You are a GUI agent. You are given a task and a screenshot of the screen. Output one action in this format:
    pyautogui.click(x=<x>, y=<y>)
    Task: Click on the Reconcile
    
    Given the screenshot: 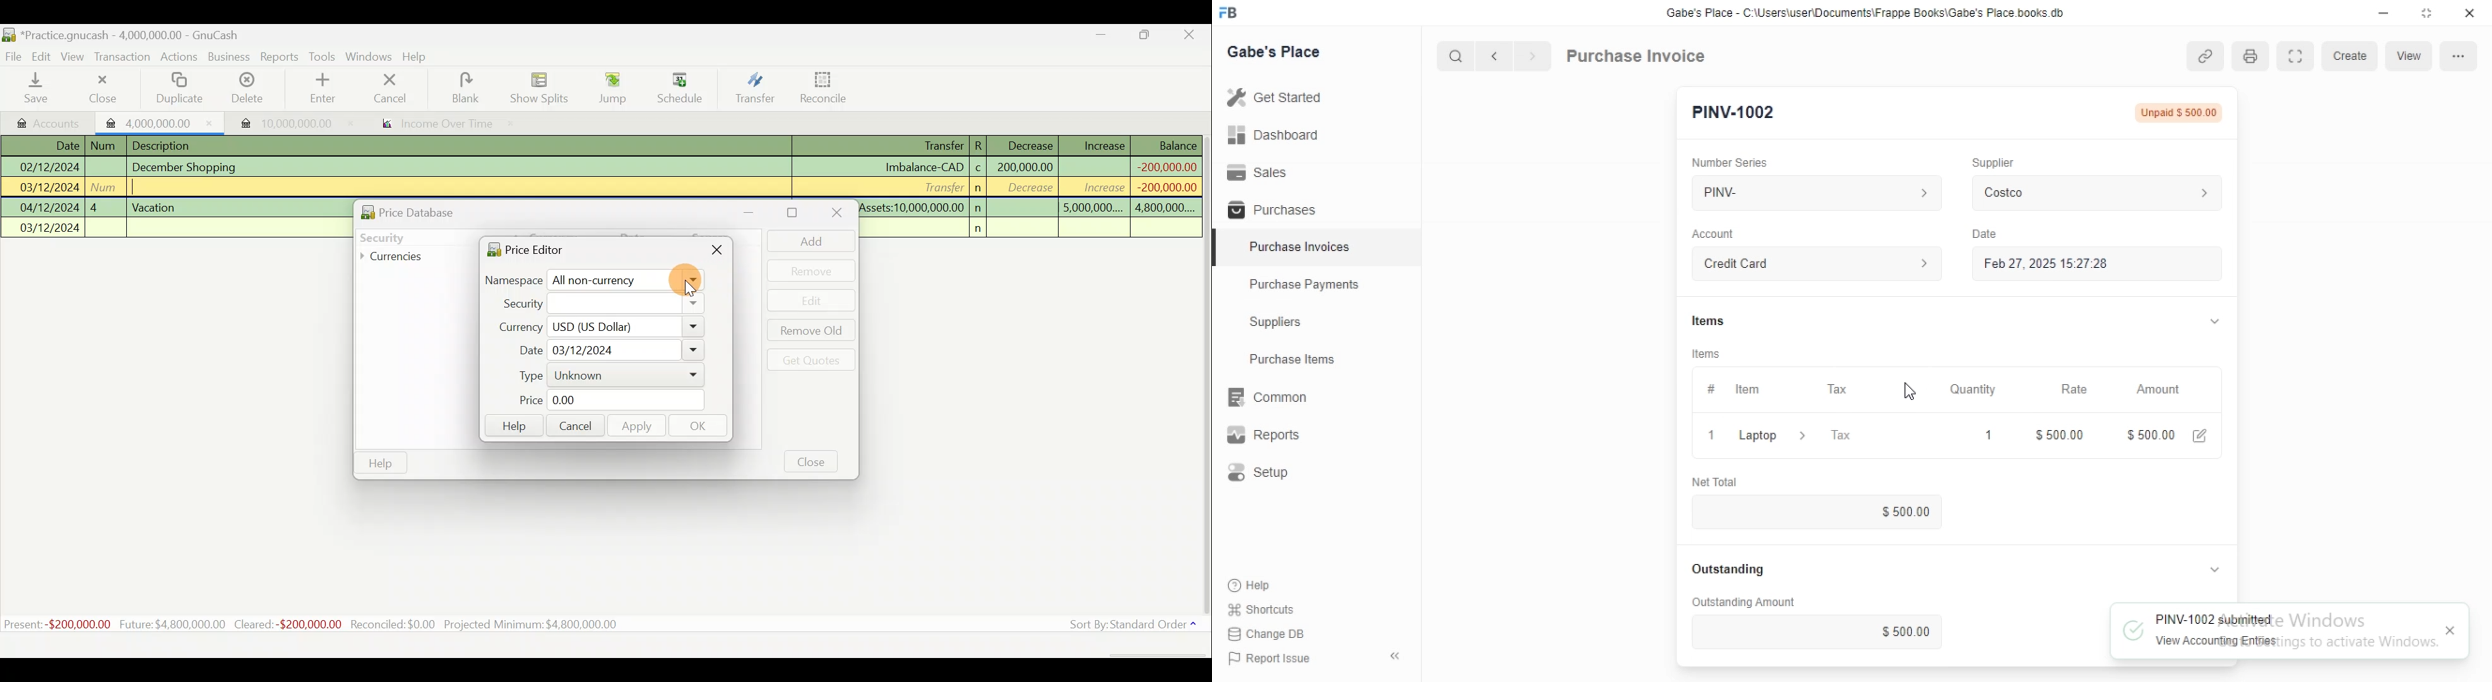 What is the action you would take?
    pyautogui.click(x=819, y=88)
    